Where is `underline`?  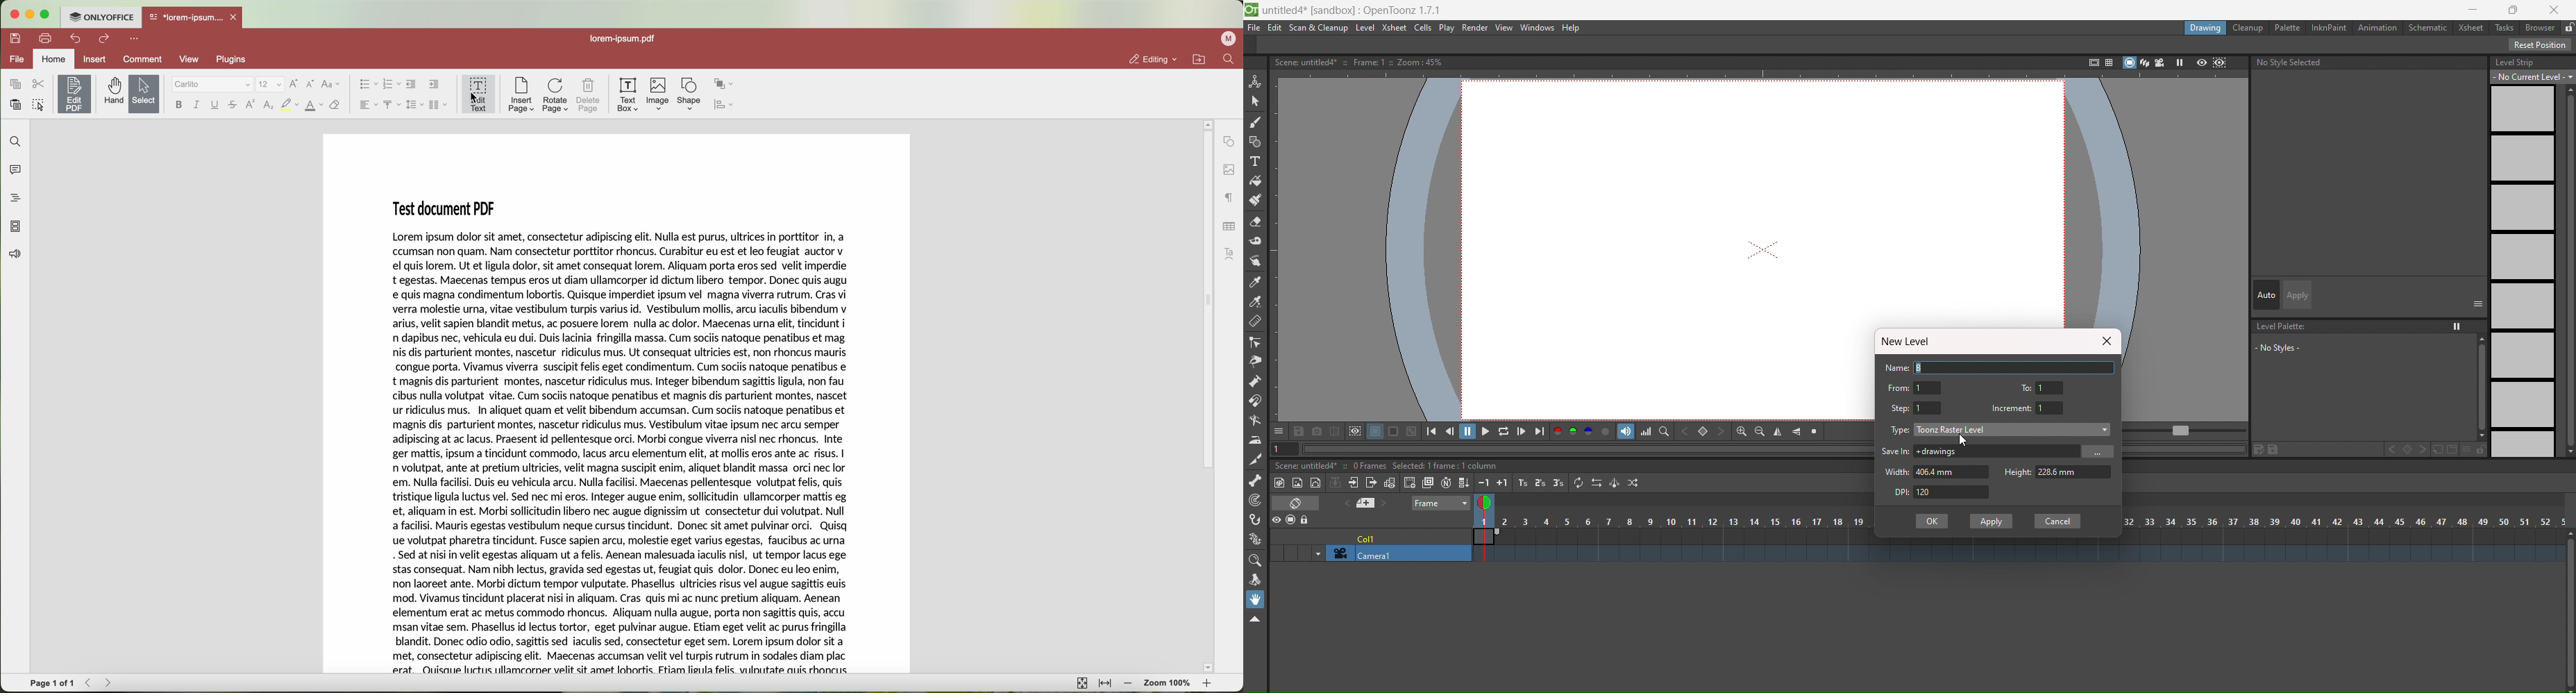 underline is located at coordinates (216, 105).